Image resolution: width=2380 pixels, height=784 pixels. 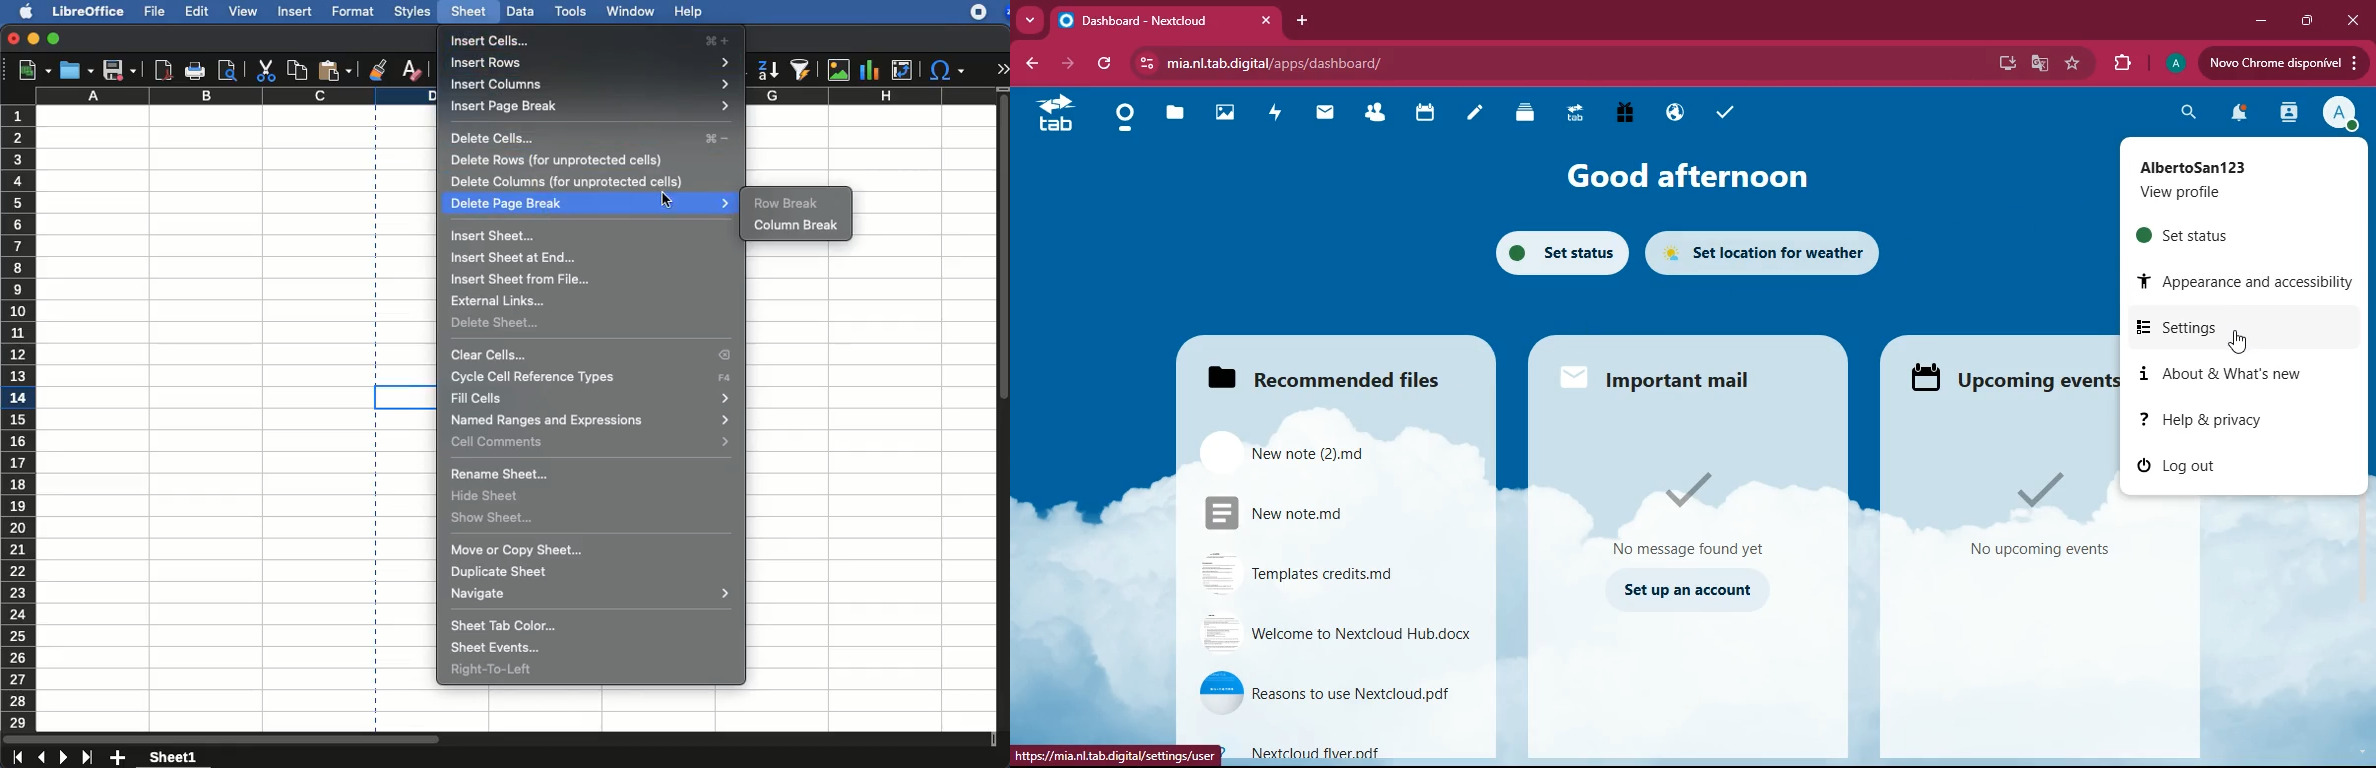 What do you see at coordinates (375, 576) in the screenshot?
I see `page break` at bounding box center [375, 576].